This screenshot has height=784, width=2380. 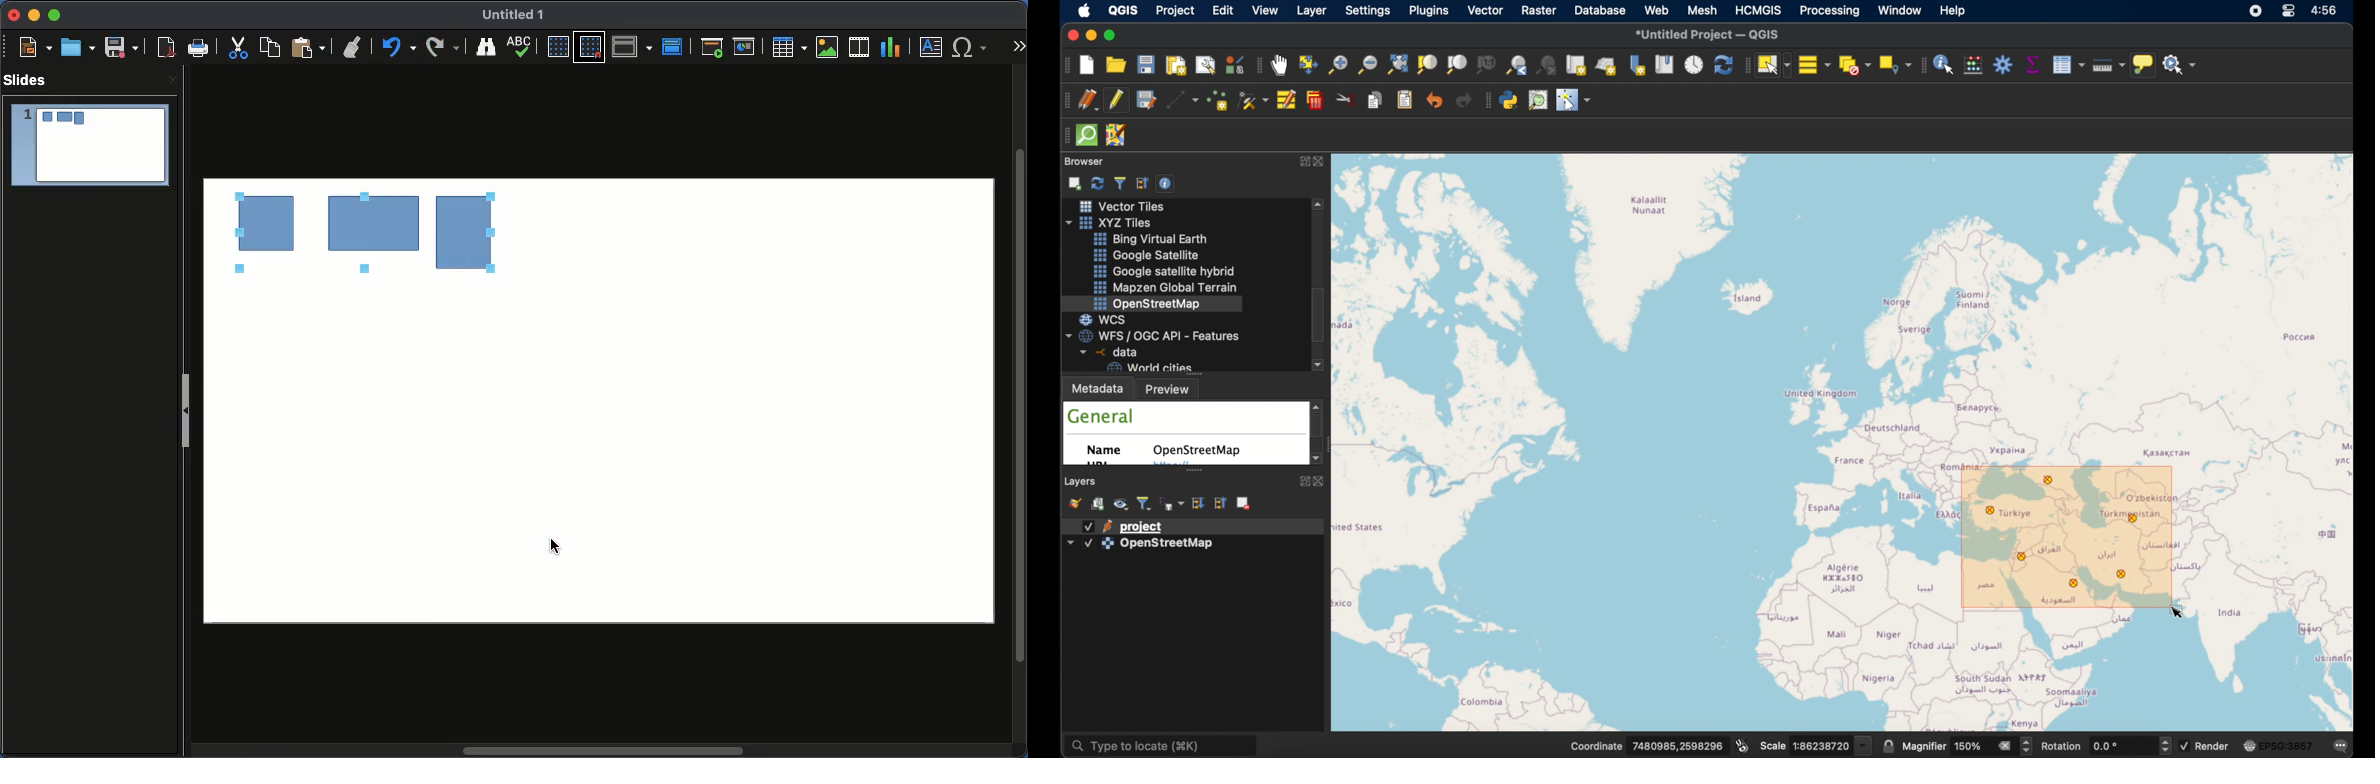 I want to click on zoom in, so click(x=1337, y=69).